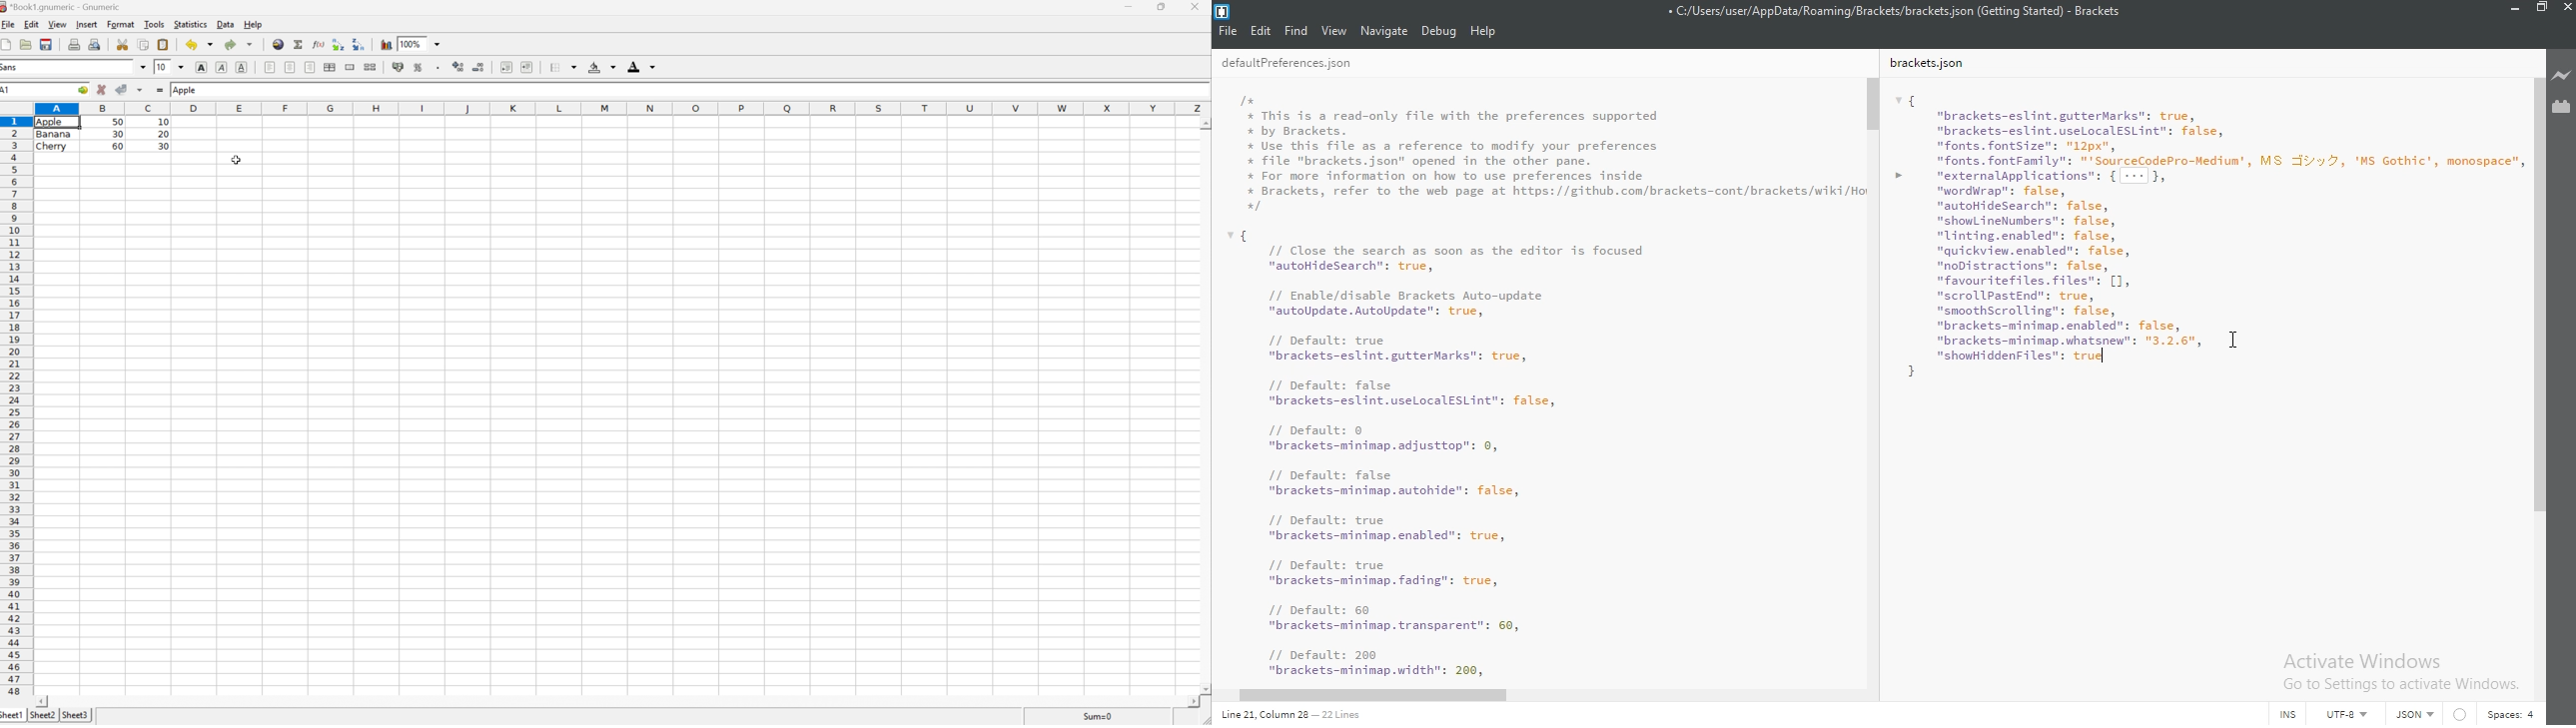 This screenshot has width=2576, height=728. What do you see at coordinates (26, 43) in the screenshot?
I see `save` at bounding box center [26, 43].